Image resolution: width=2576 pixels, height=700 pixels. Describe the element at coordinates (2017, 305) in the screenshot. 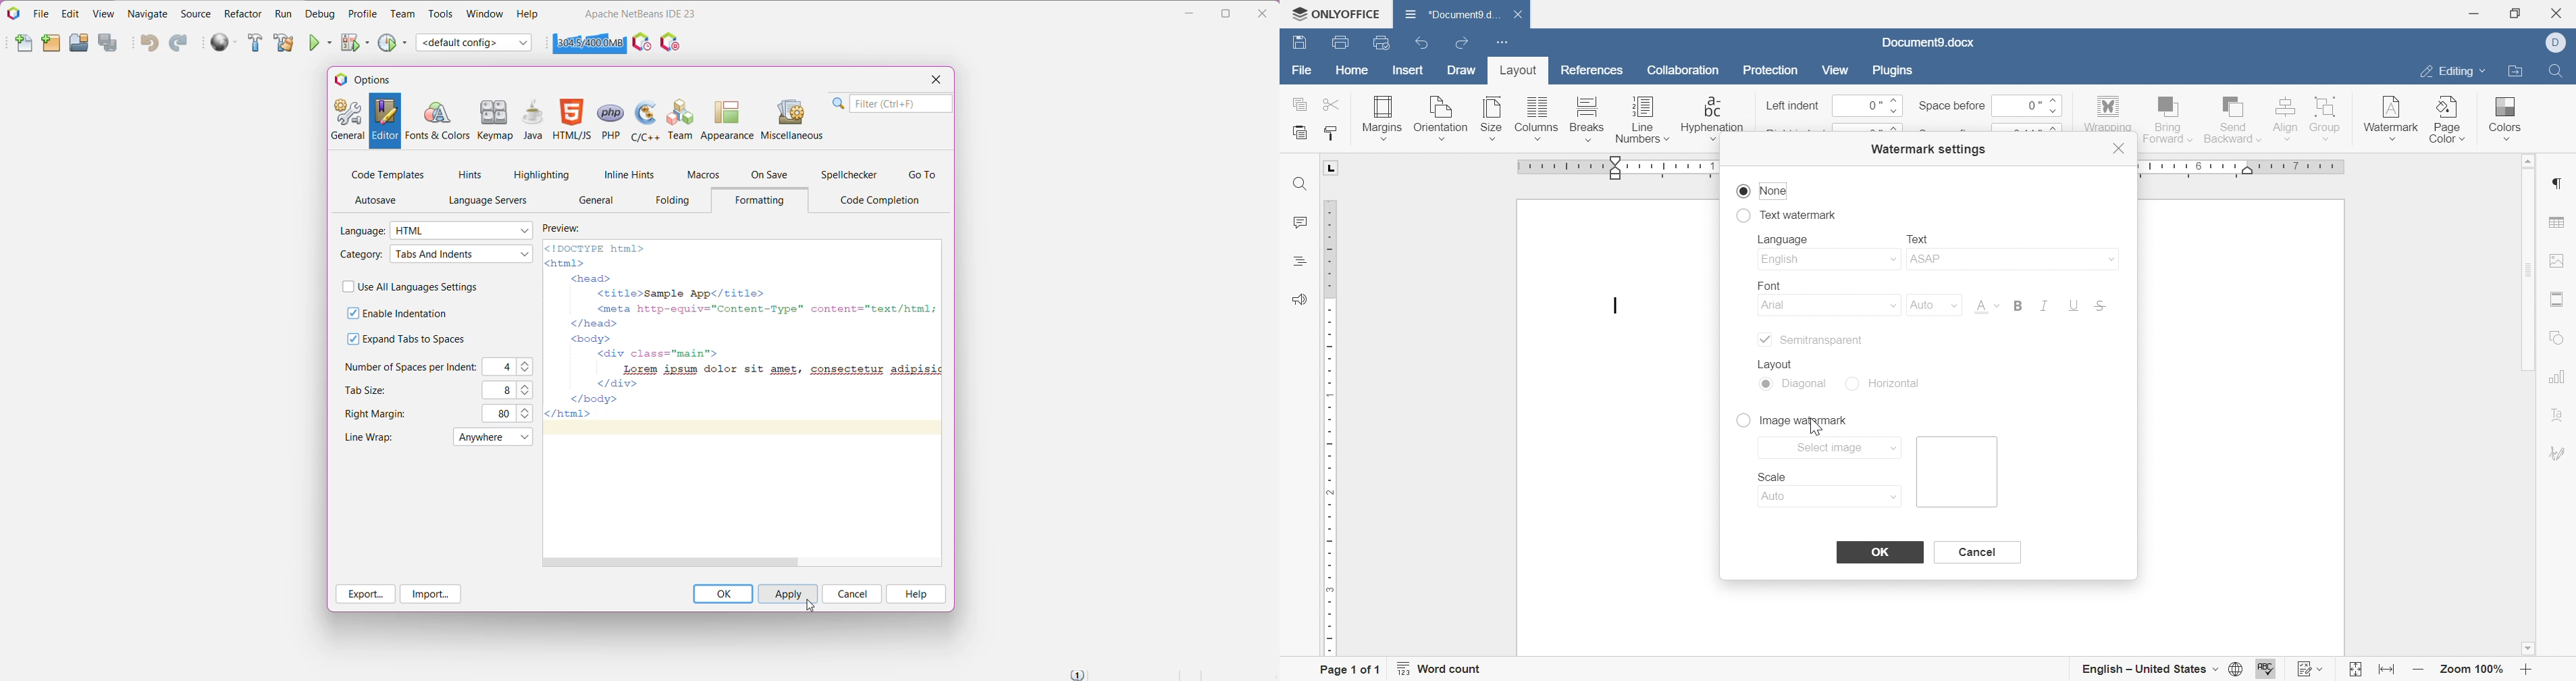

I see `bold` at that location.